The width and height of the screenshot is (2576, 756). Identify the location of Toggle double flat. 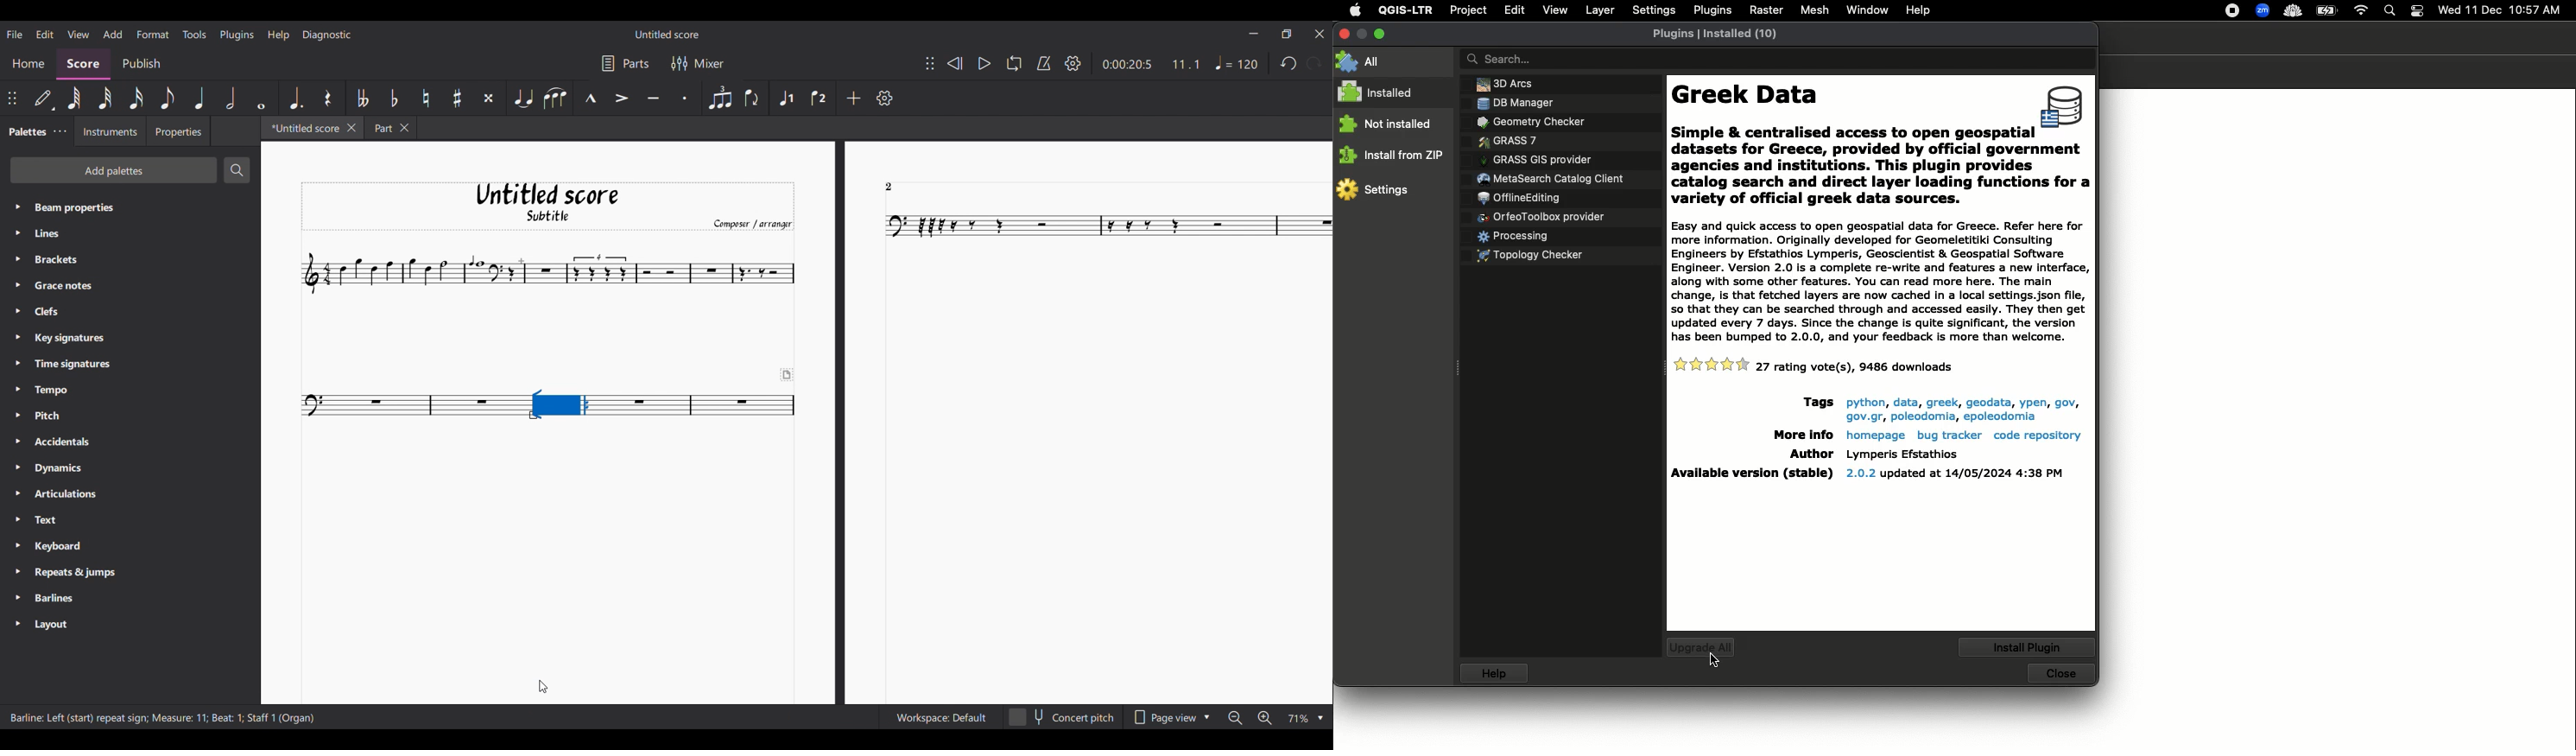
(361, 98).